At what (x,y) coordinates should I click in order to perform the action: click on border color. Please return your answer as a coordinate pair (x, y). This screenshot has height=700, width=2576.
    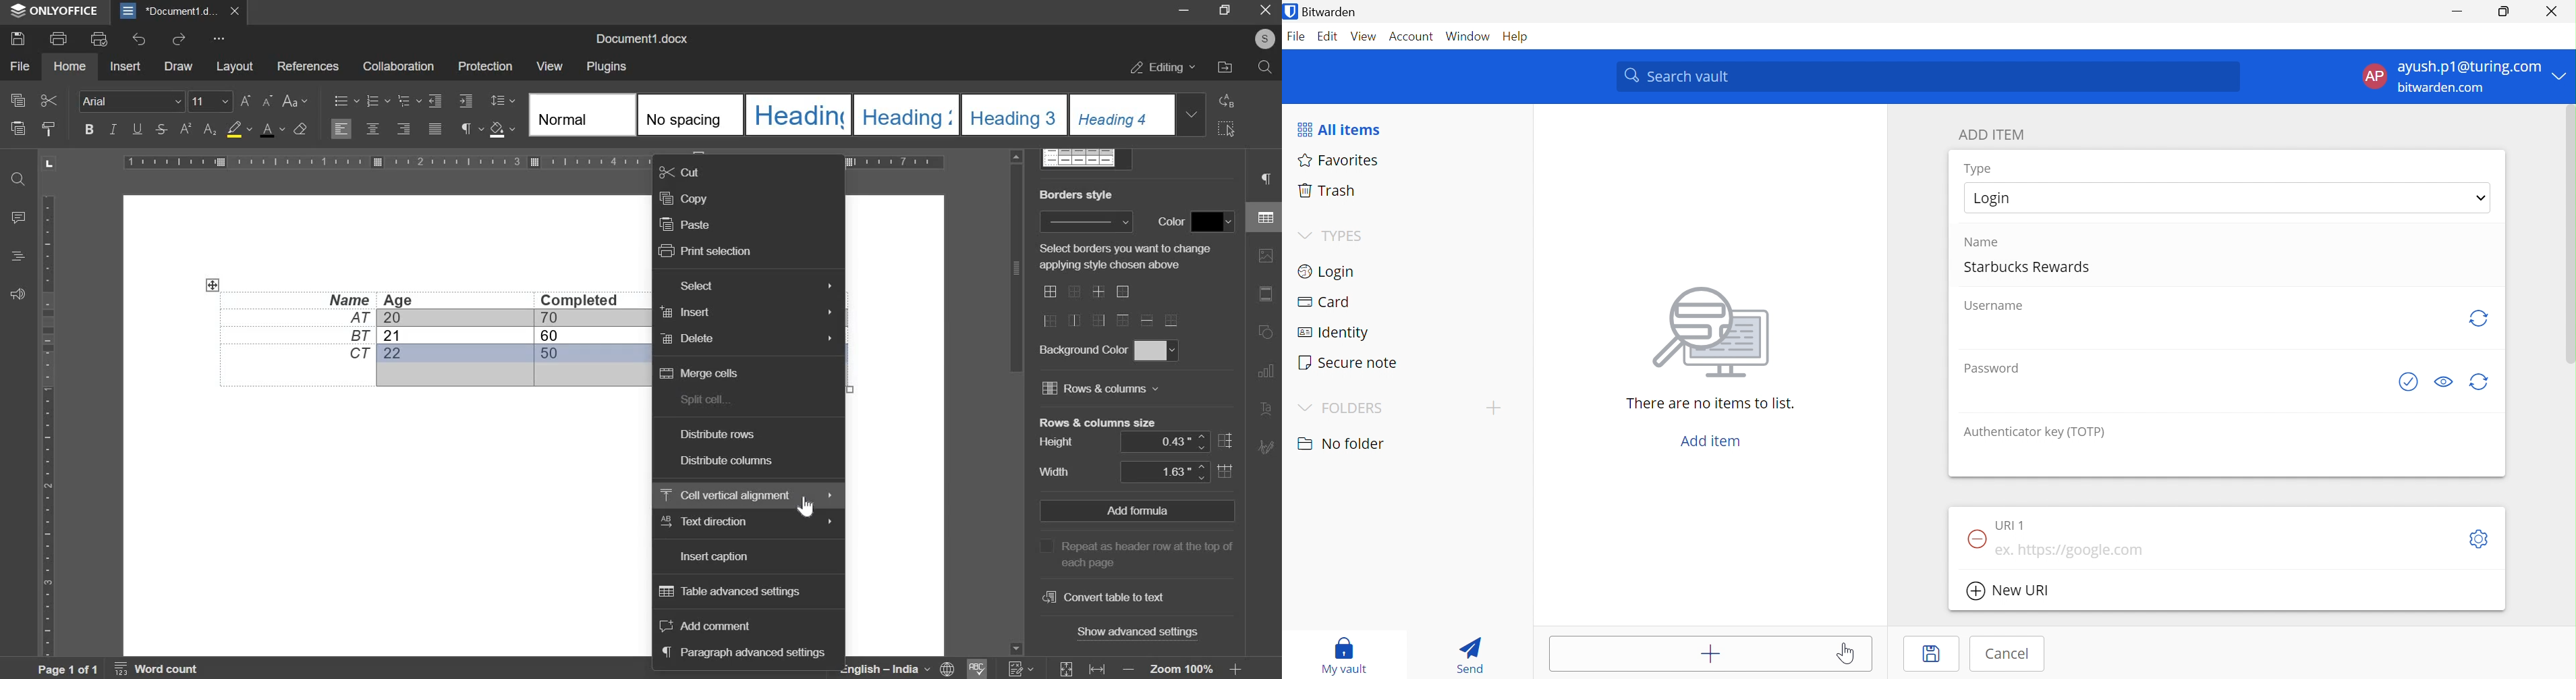
    Looking at the image, I should click on (1213, 222).